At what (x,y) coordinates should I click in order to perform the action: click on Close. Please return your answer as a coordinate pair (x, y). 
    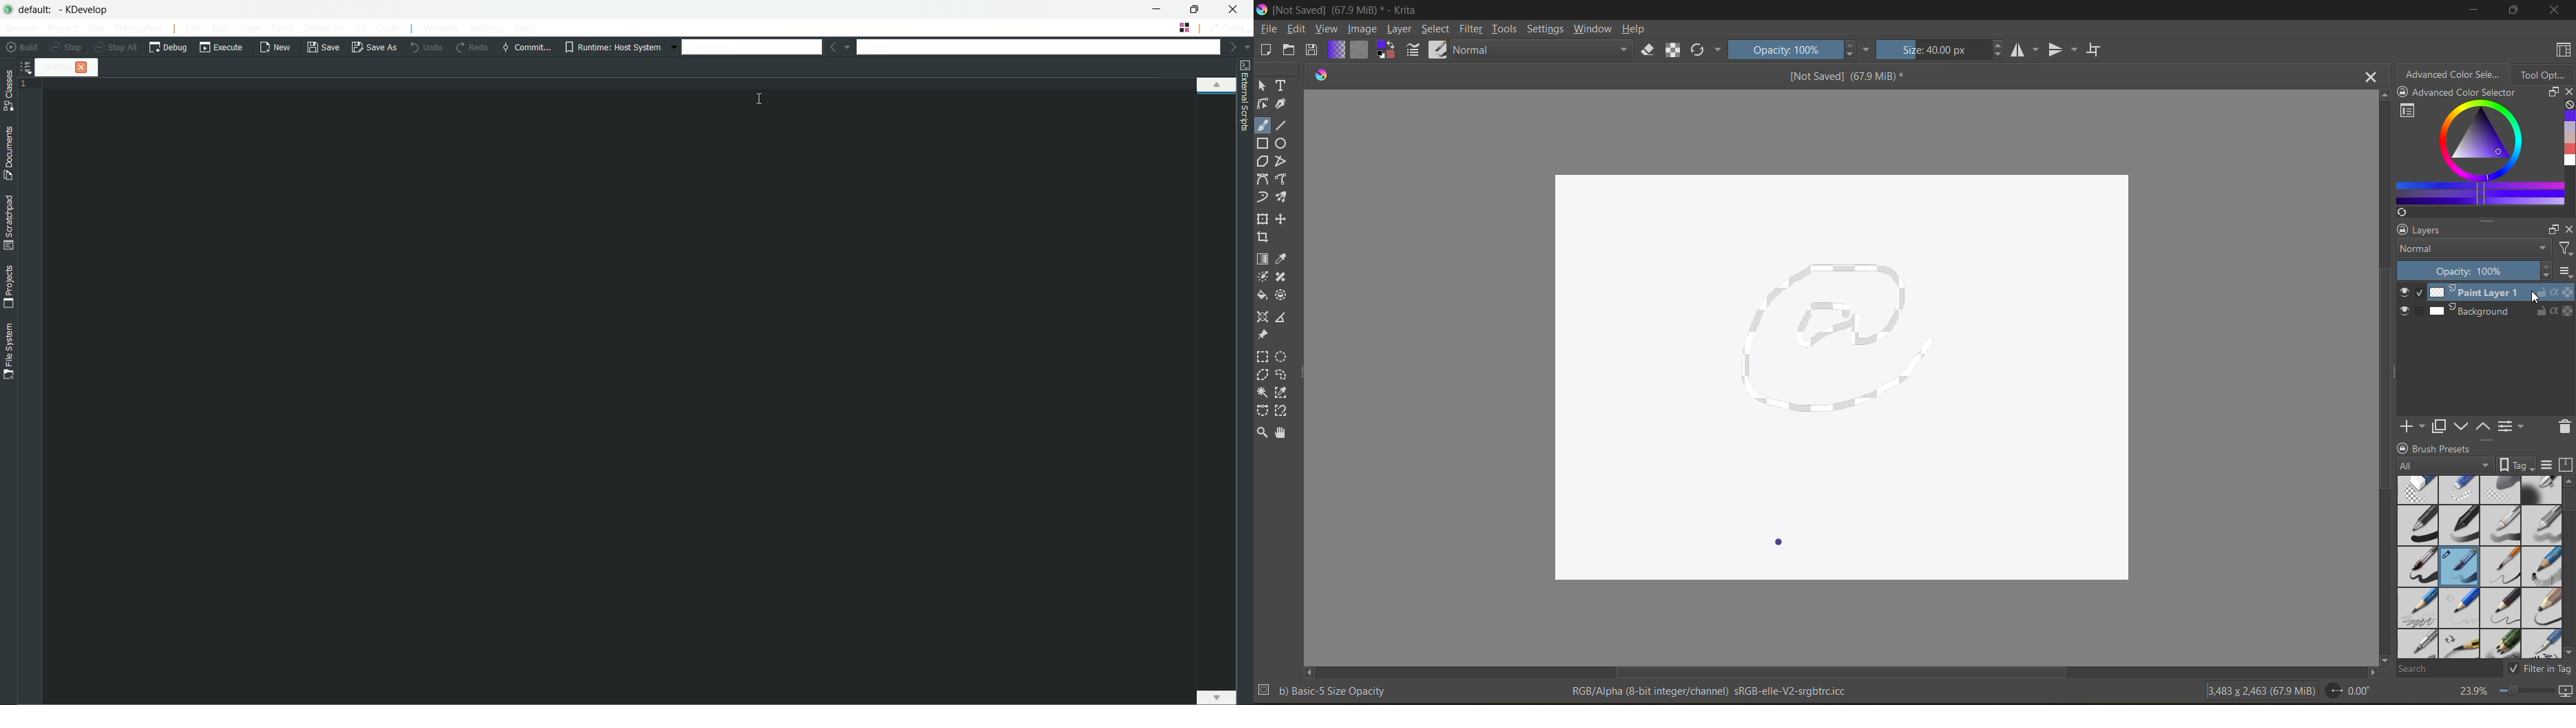
    Looking at the image, I should click on (85, 67).